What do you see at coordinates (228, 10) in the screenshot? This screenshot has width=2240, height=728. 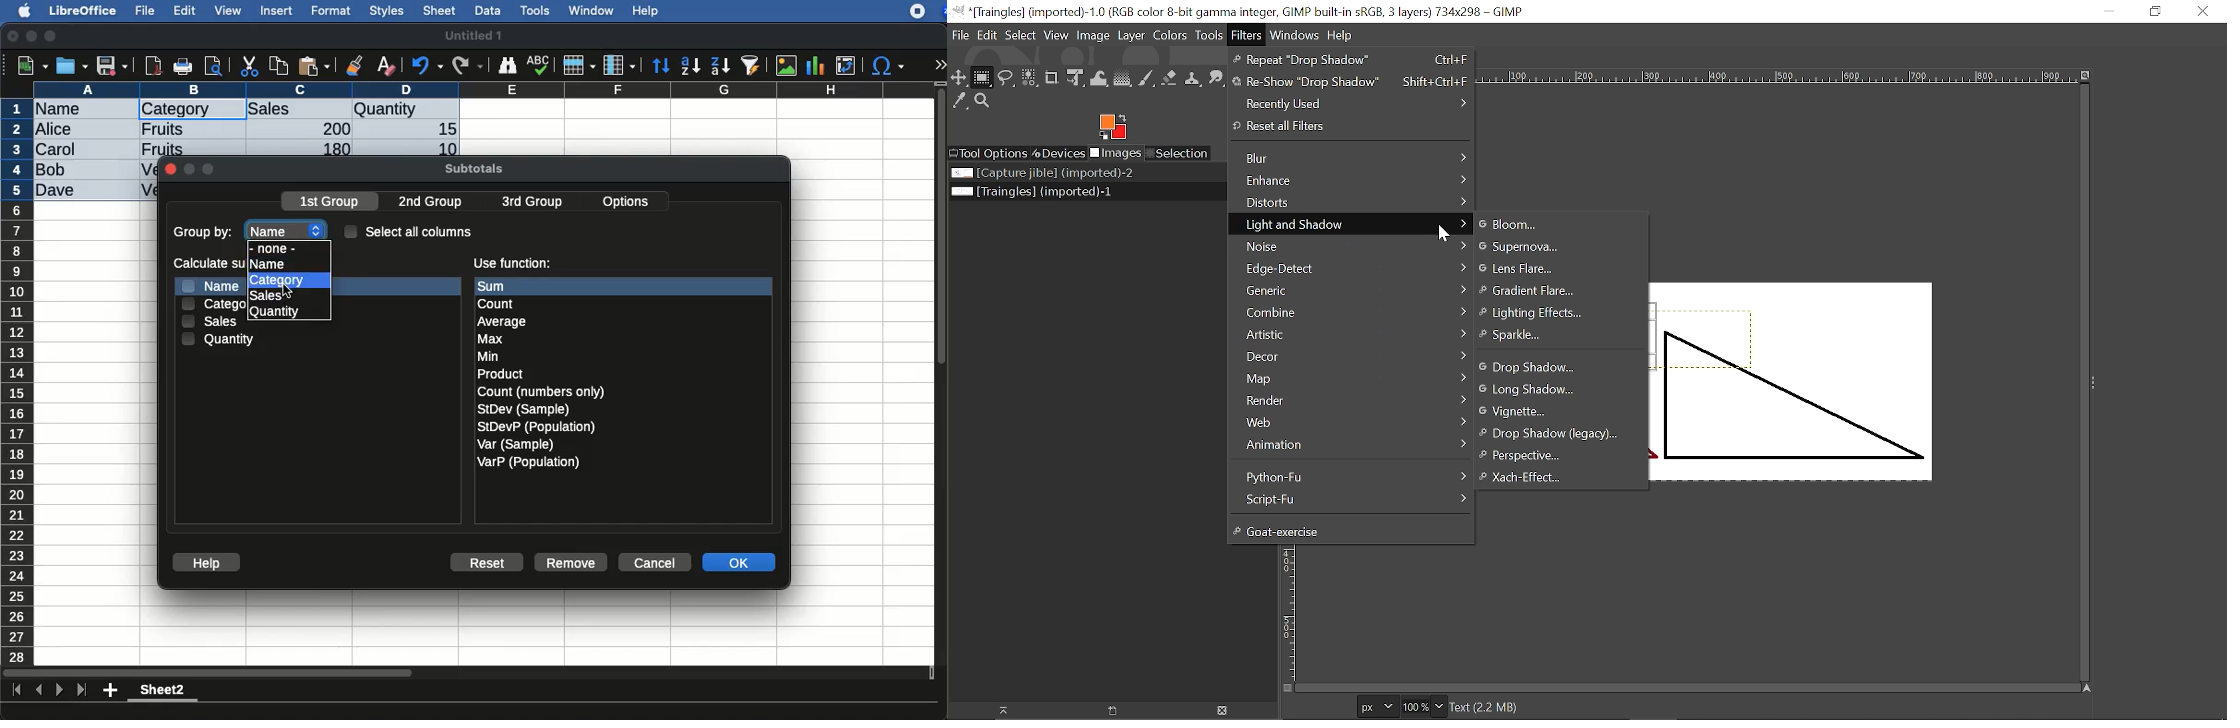 I see `view` at bounding box center [228, 10].